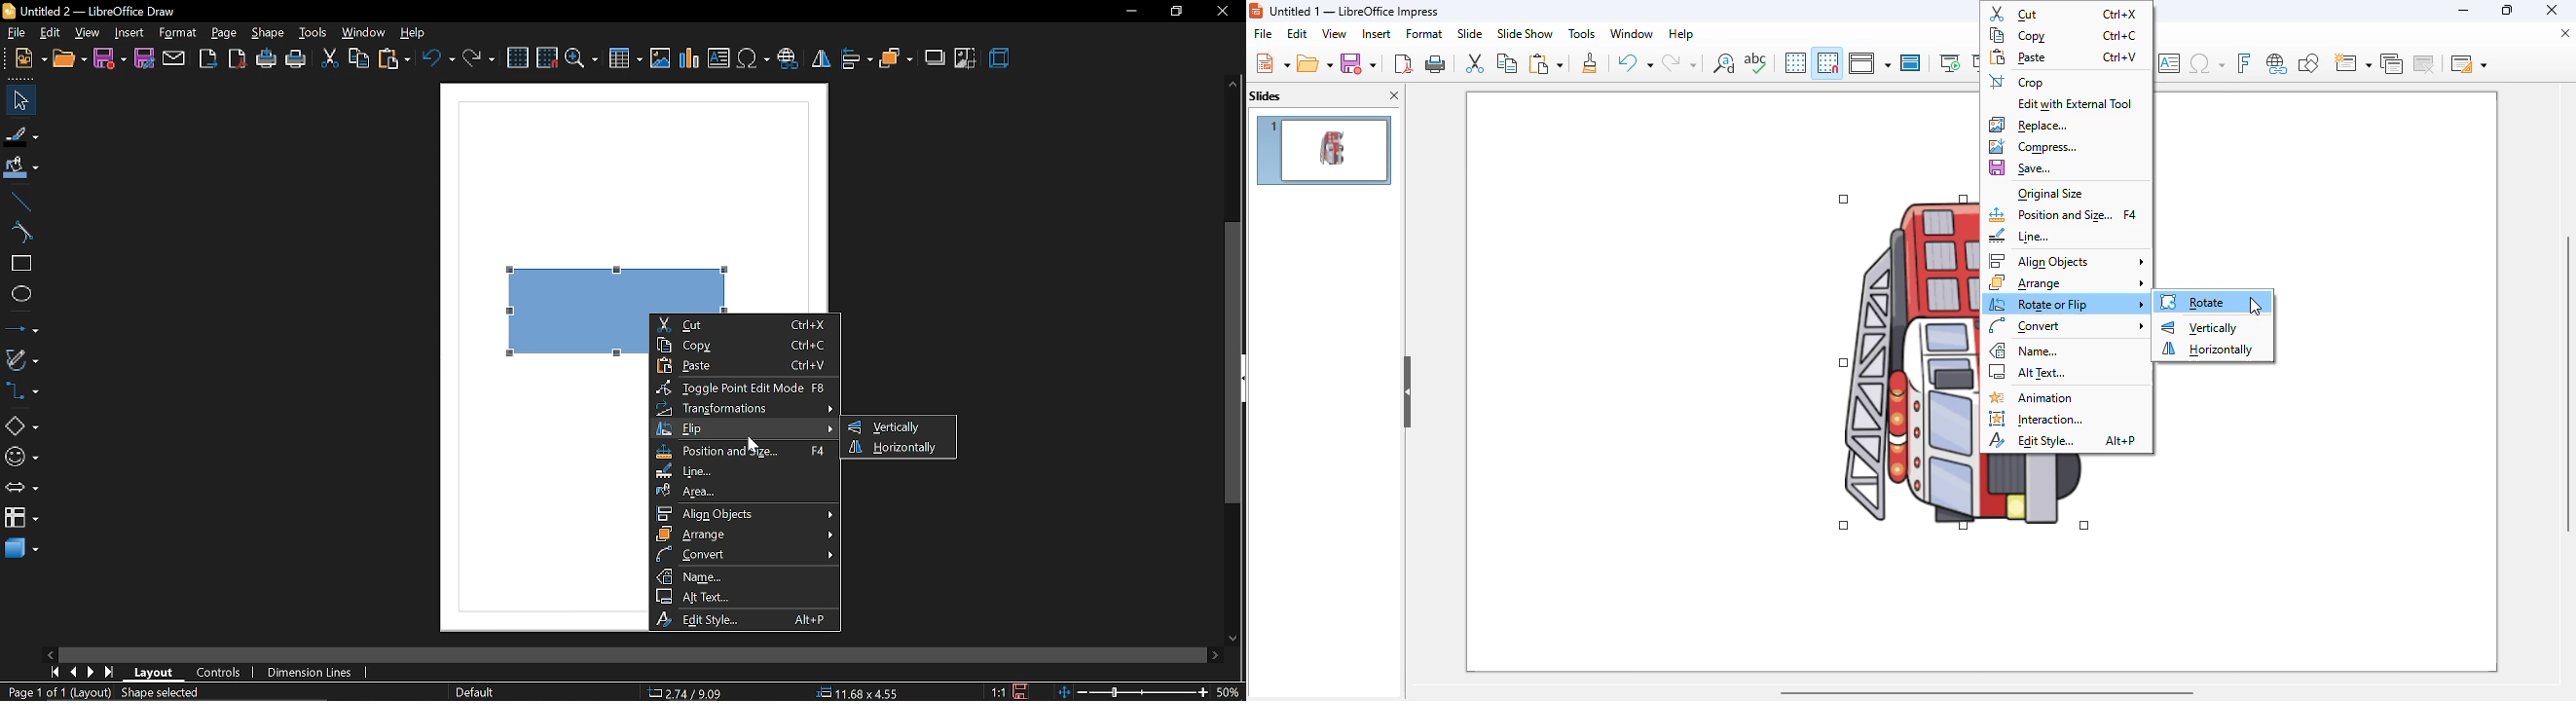 This screenshot has width=2576, height=728. Describe the element at coordinates (2026, 350) in the screenshot. I see `name` at that location.